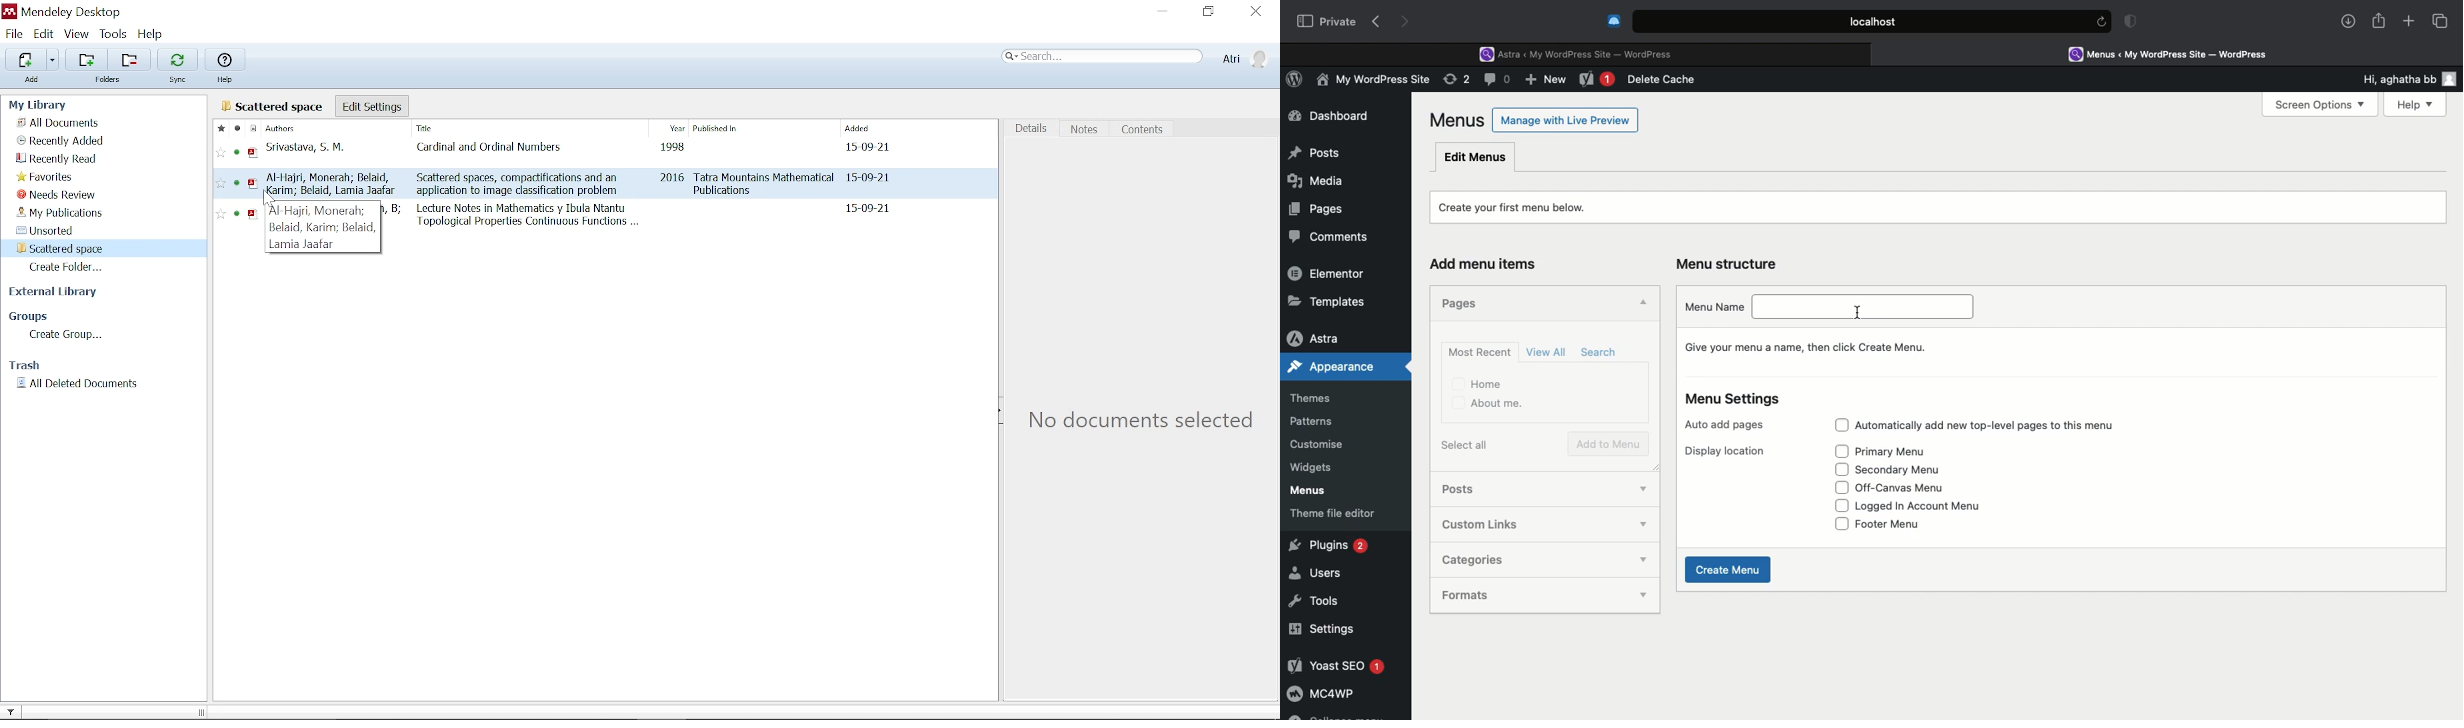 This screenshot has width=2464, height=728. I want to click on date, so click(868, 179).